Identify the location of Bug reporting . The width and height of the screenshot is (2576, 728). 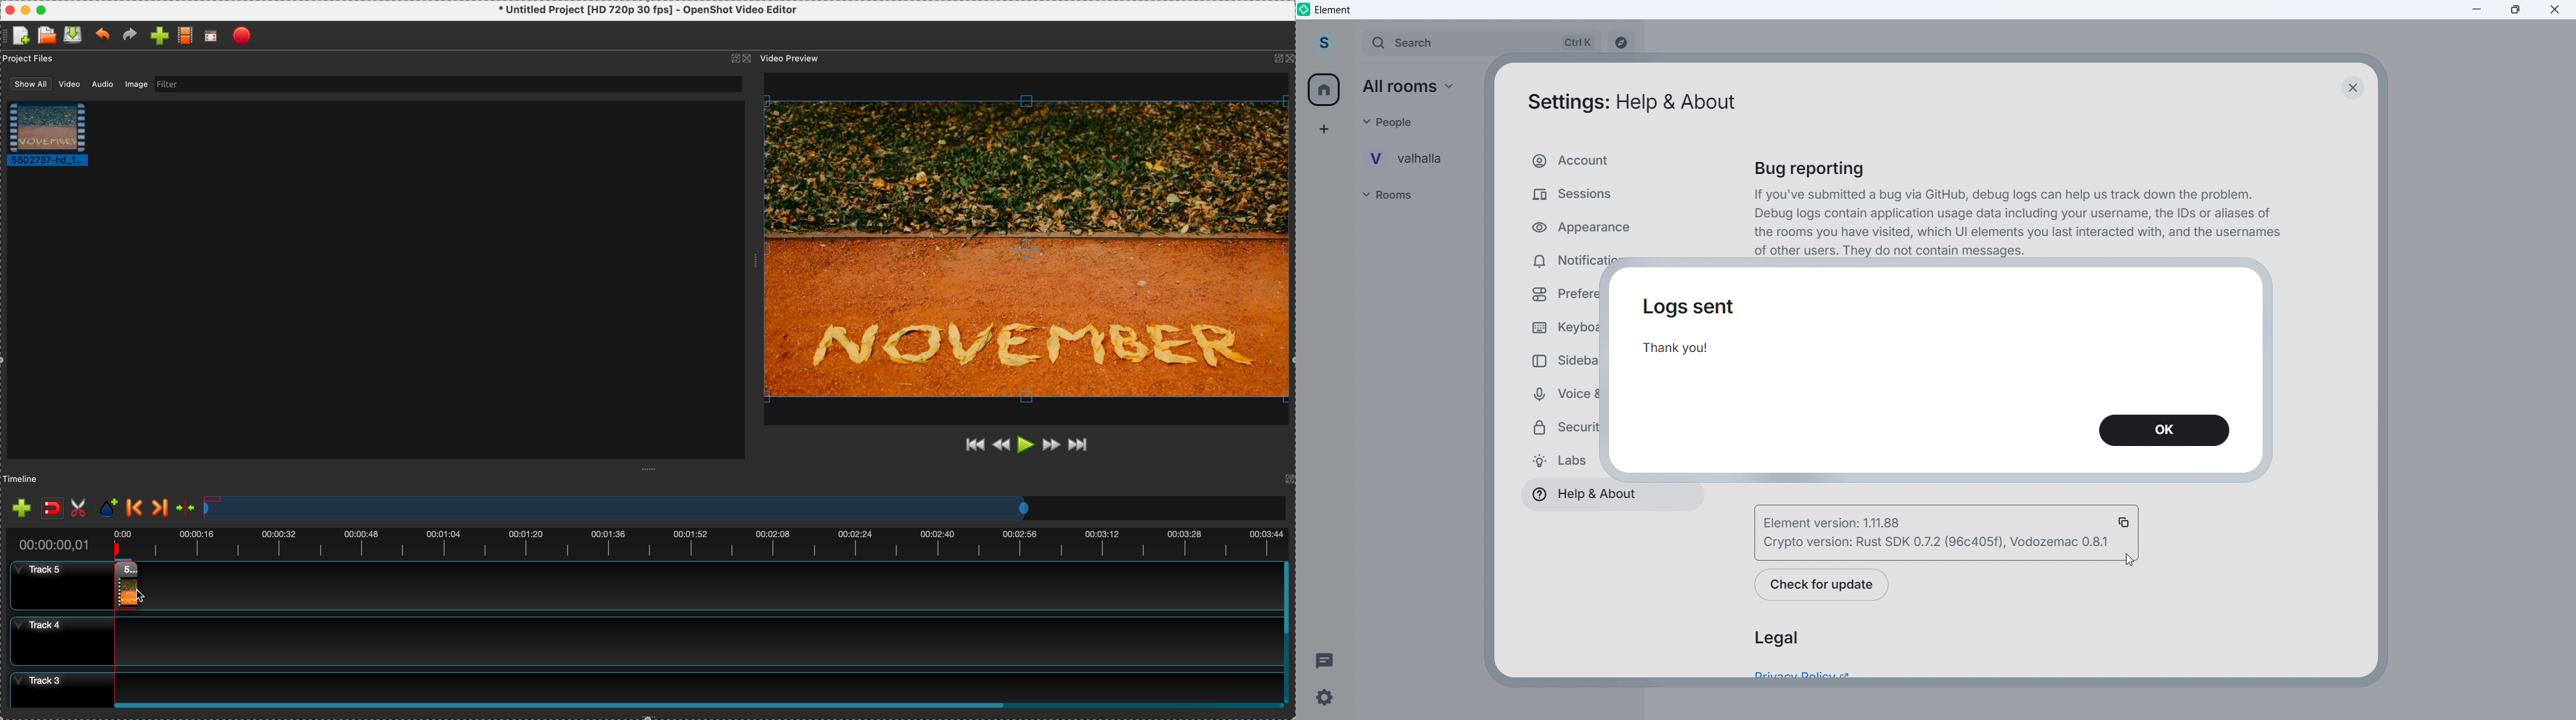
(1814, 170).